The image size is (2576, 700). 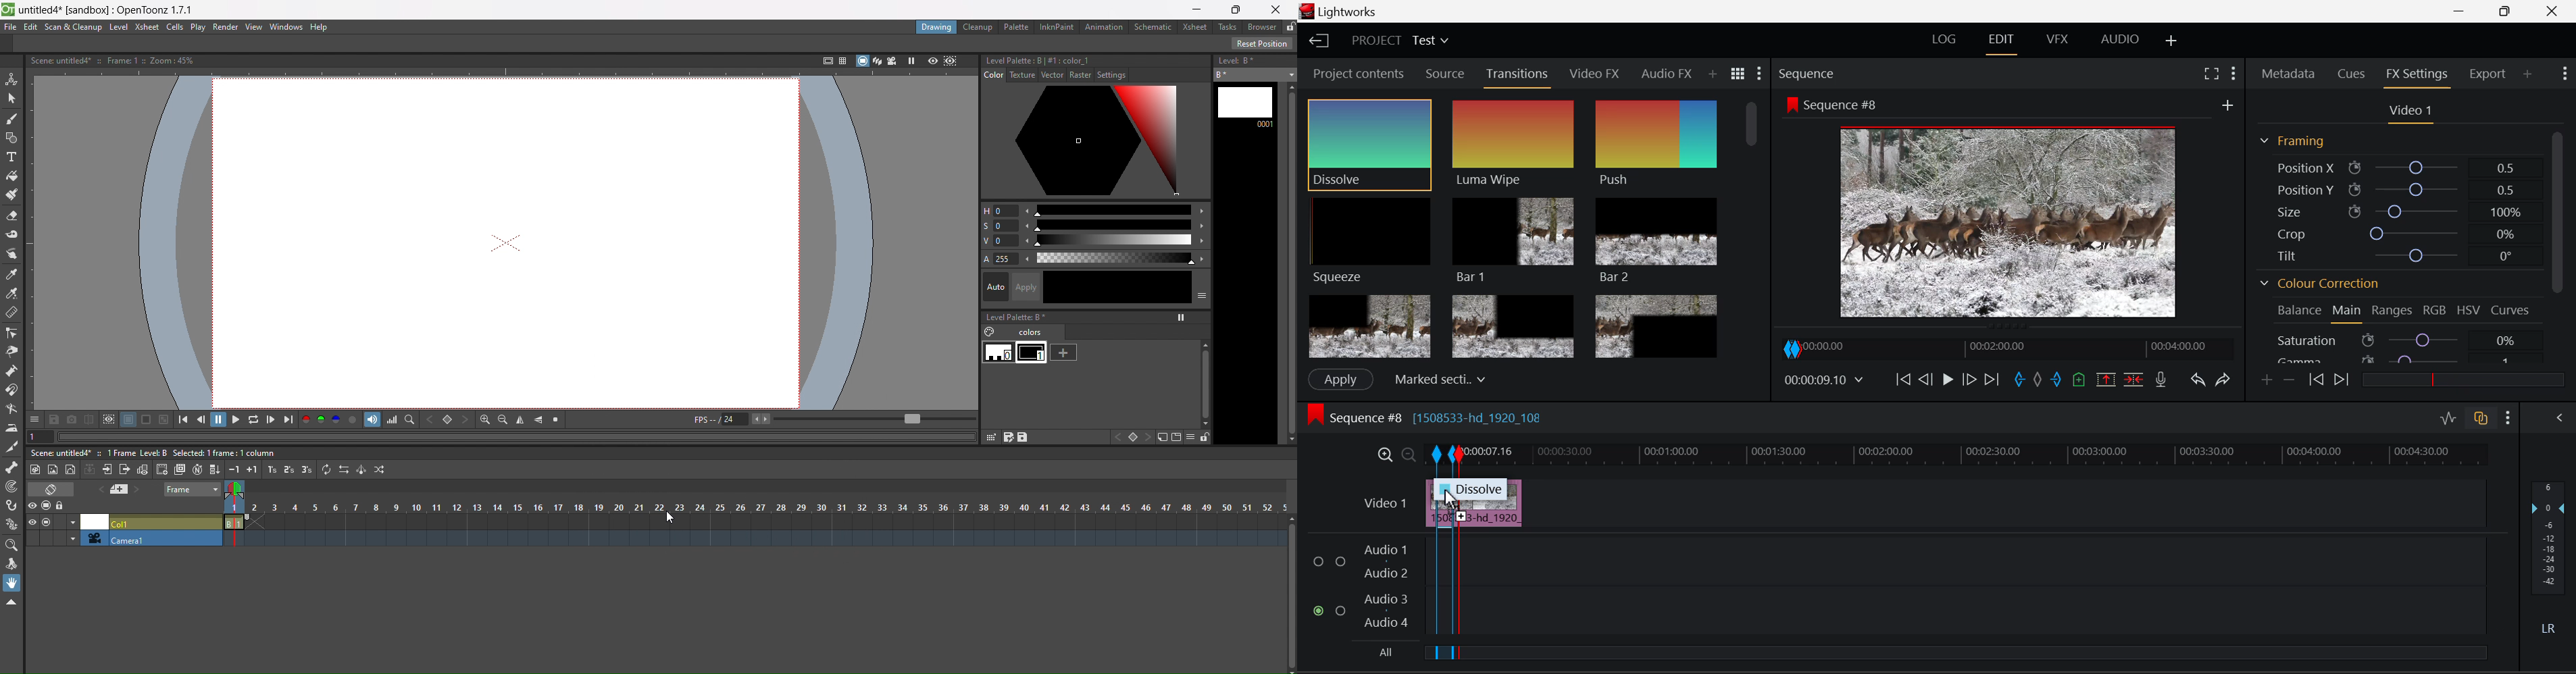 What do you see at coordinates (1340, 11) in the screenshot?
I see `Window Title` at bounding box center [1340, 11].